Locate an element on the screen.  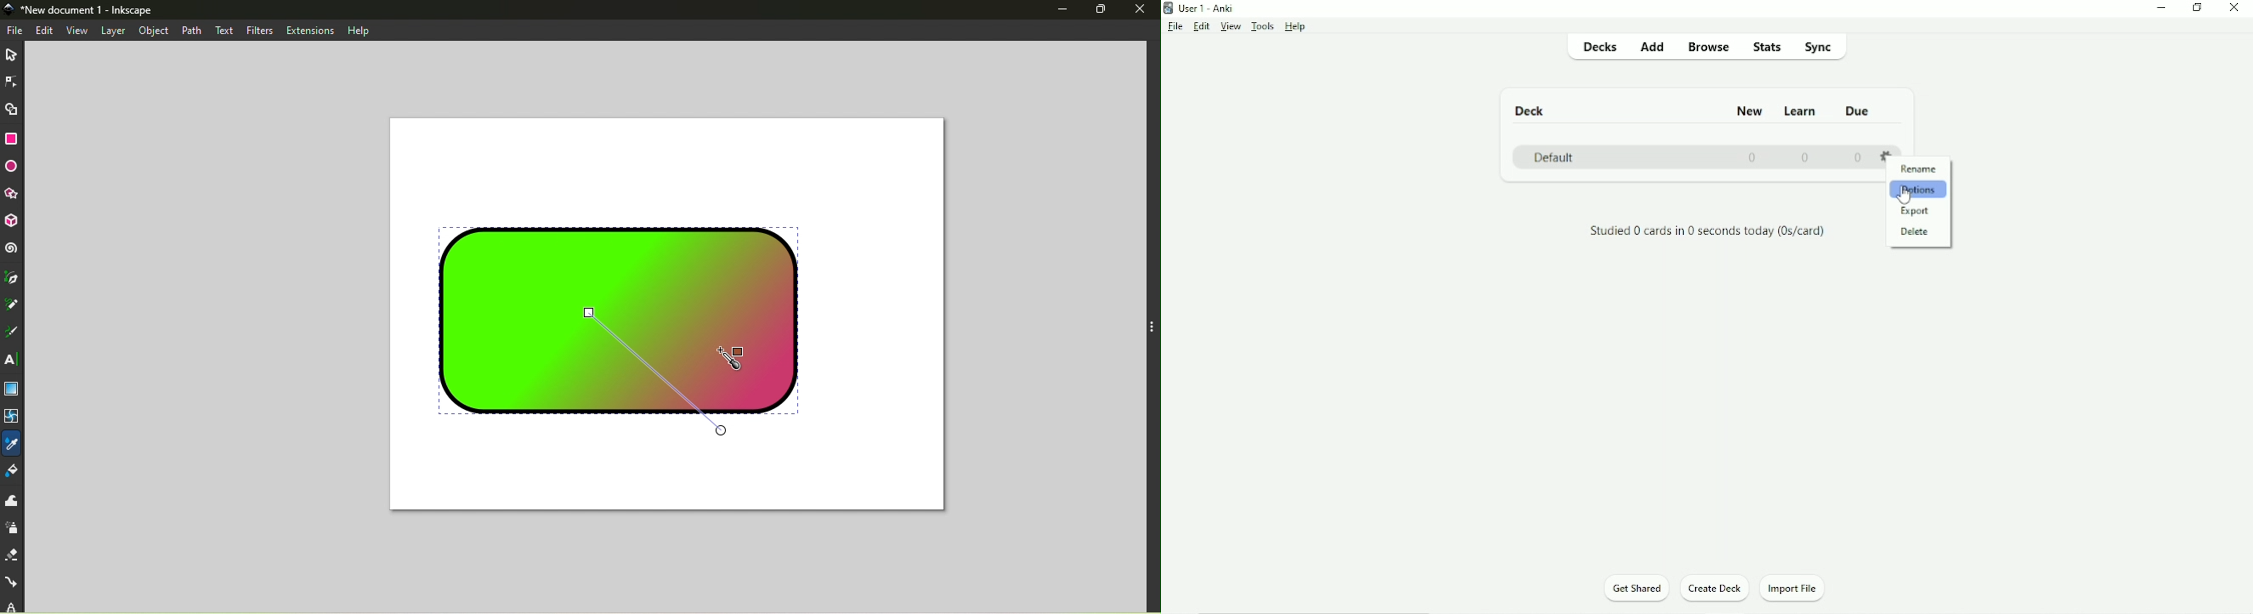
Minimize is located at coordinates (2161, 10).